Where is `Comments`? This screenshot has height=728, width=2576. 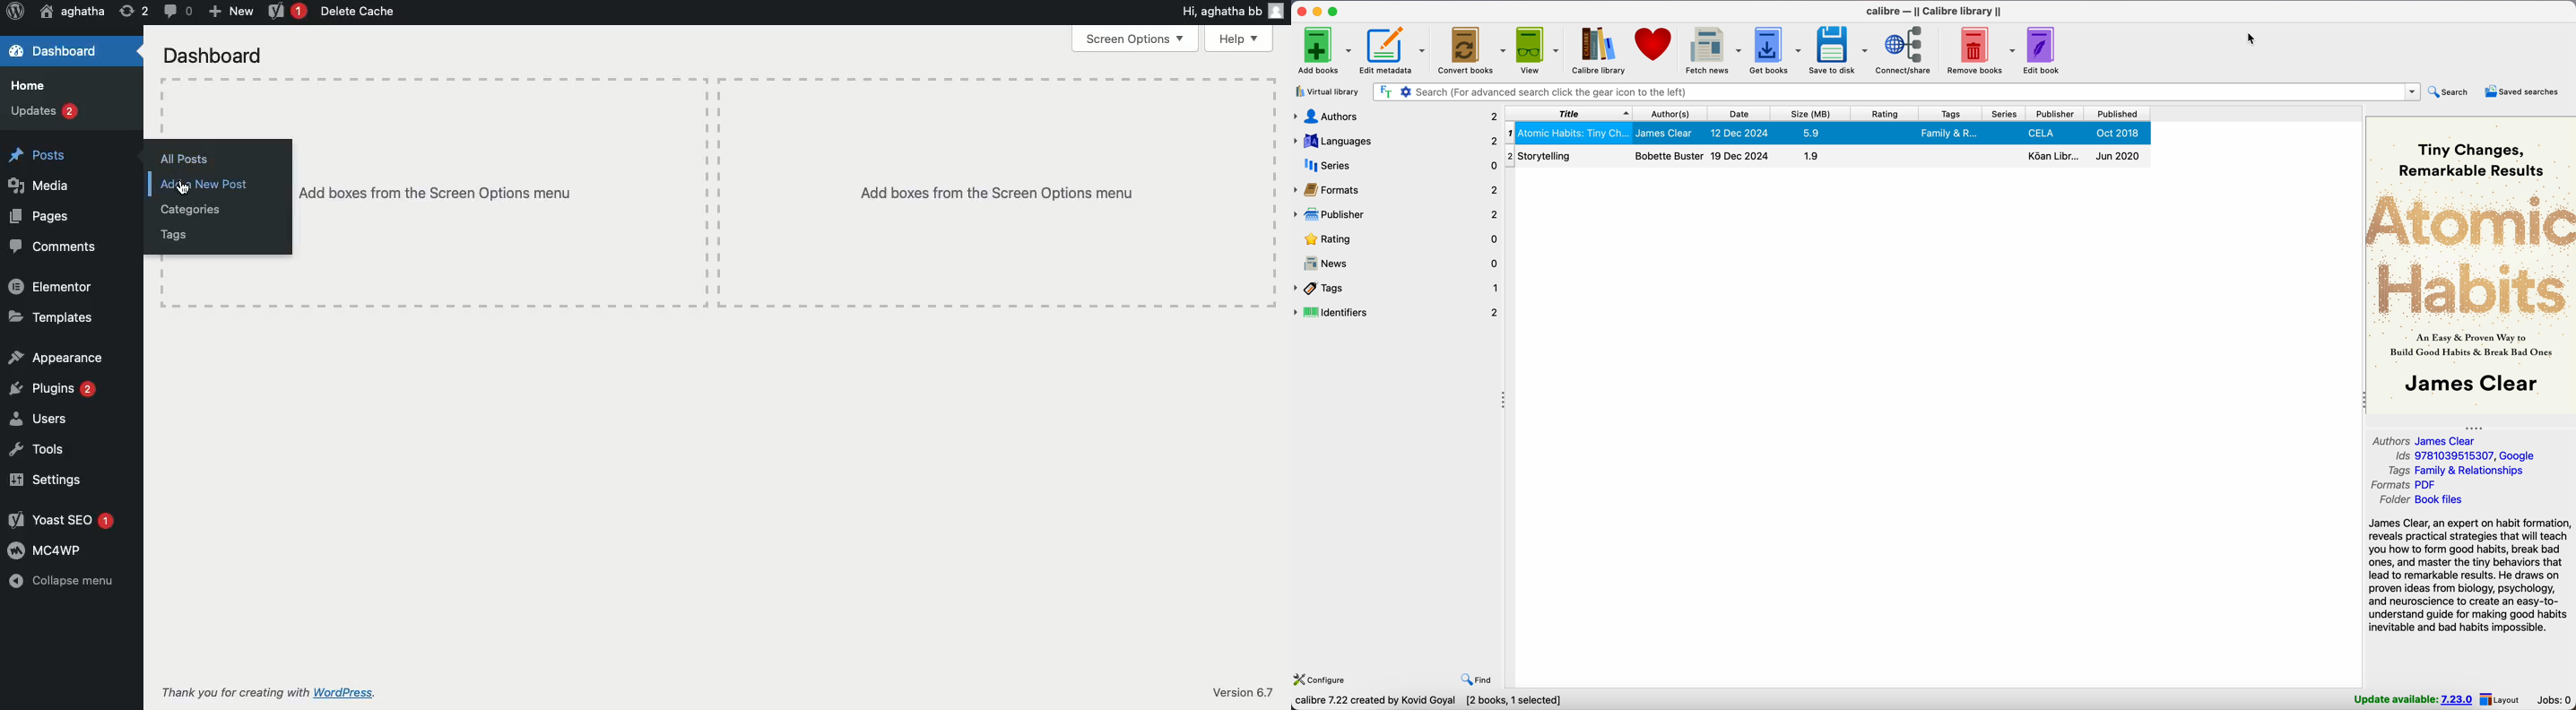 Comments is located at coordinates (54, 246).